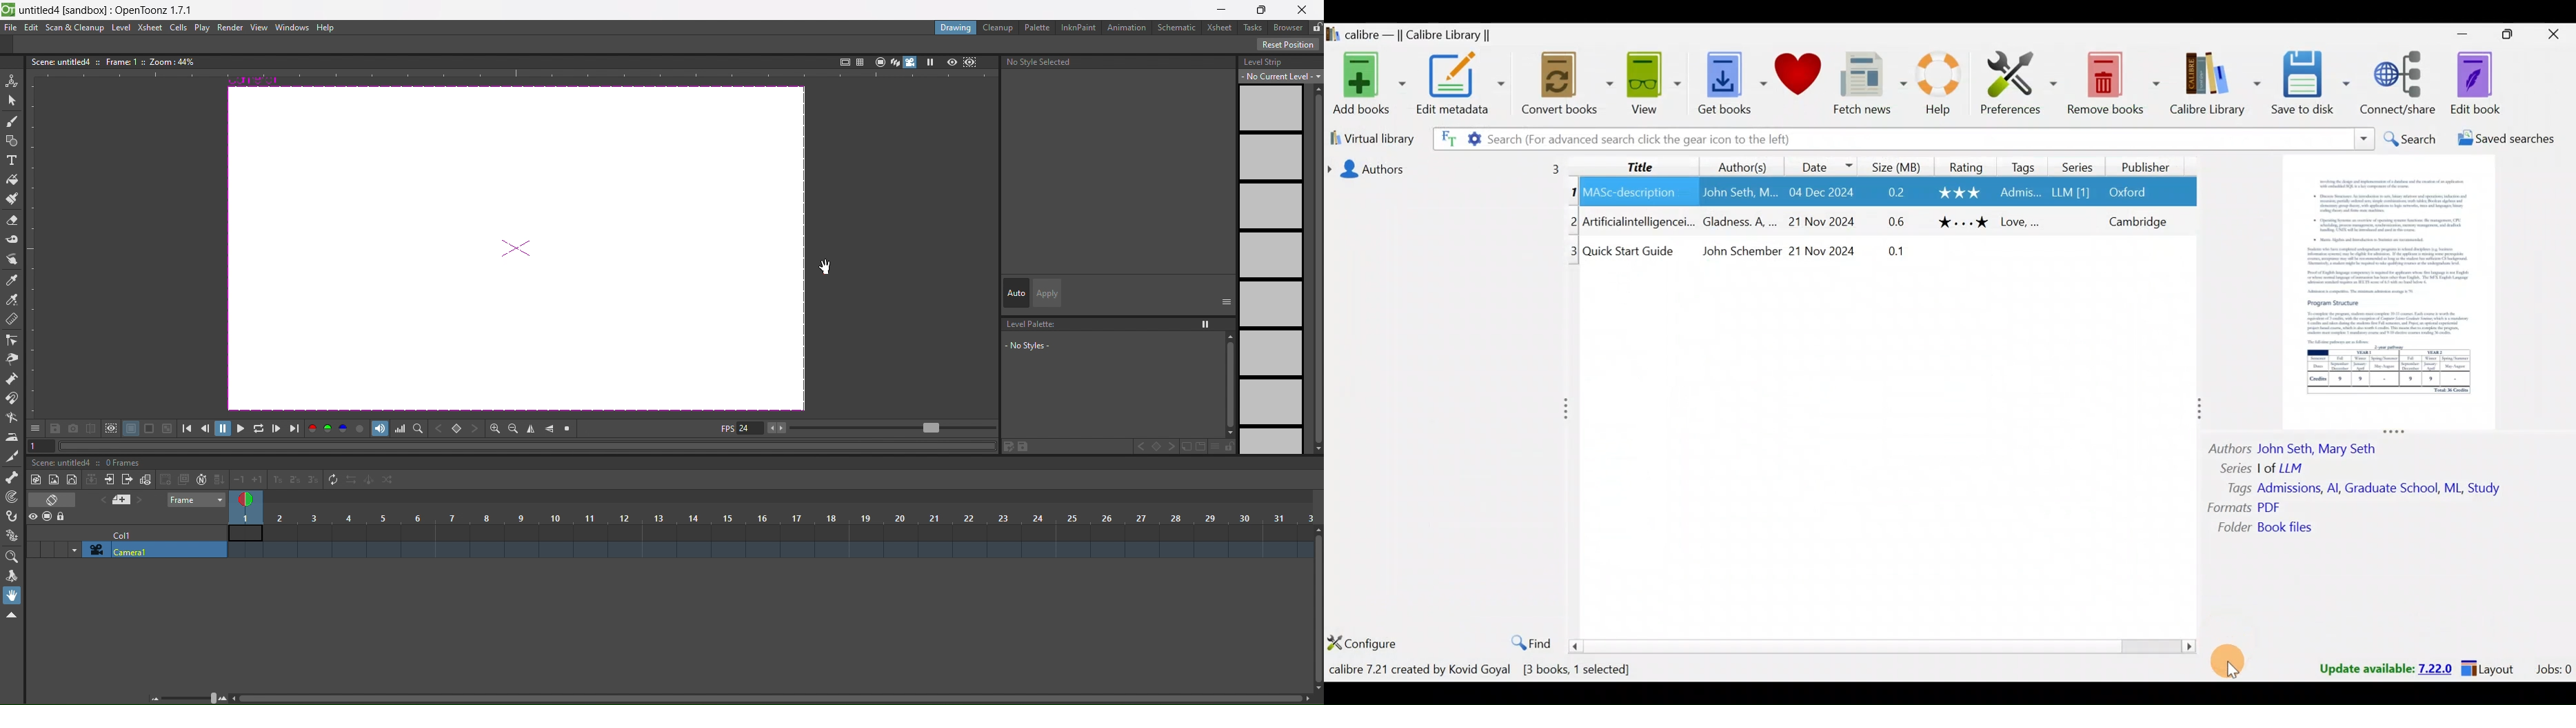 The width and height of the screenshot is (2576, 728). I want to click on Help, so click(1944, 87).